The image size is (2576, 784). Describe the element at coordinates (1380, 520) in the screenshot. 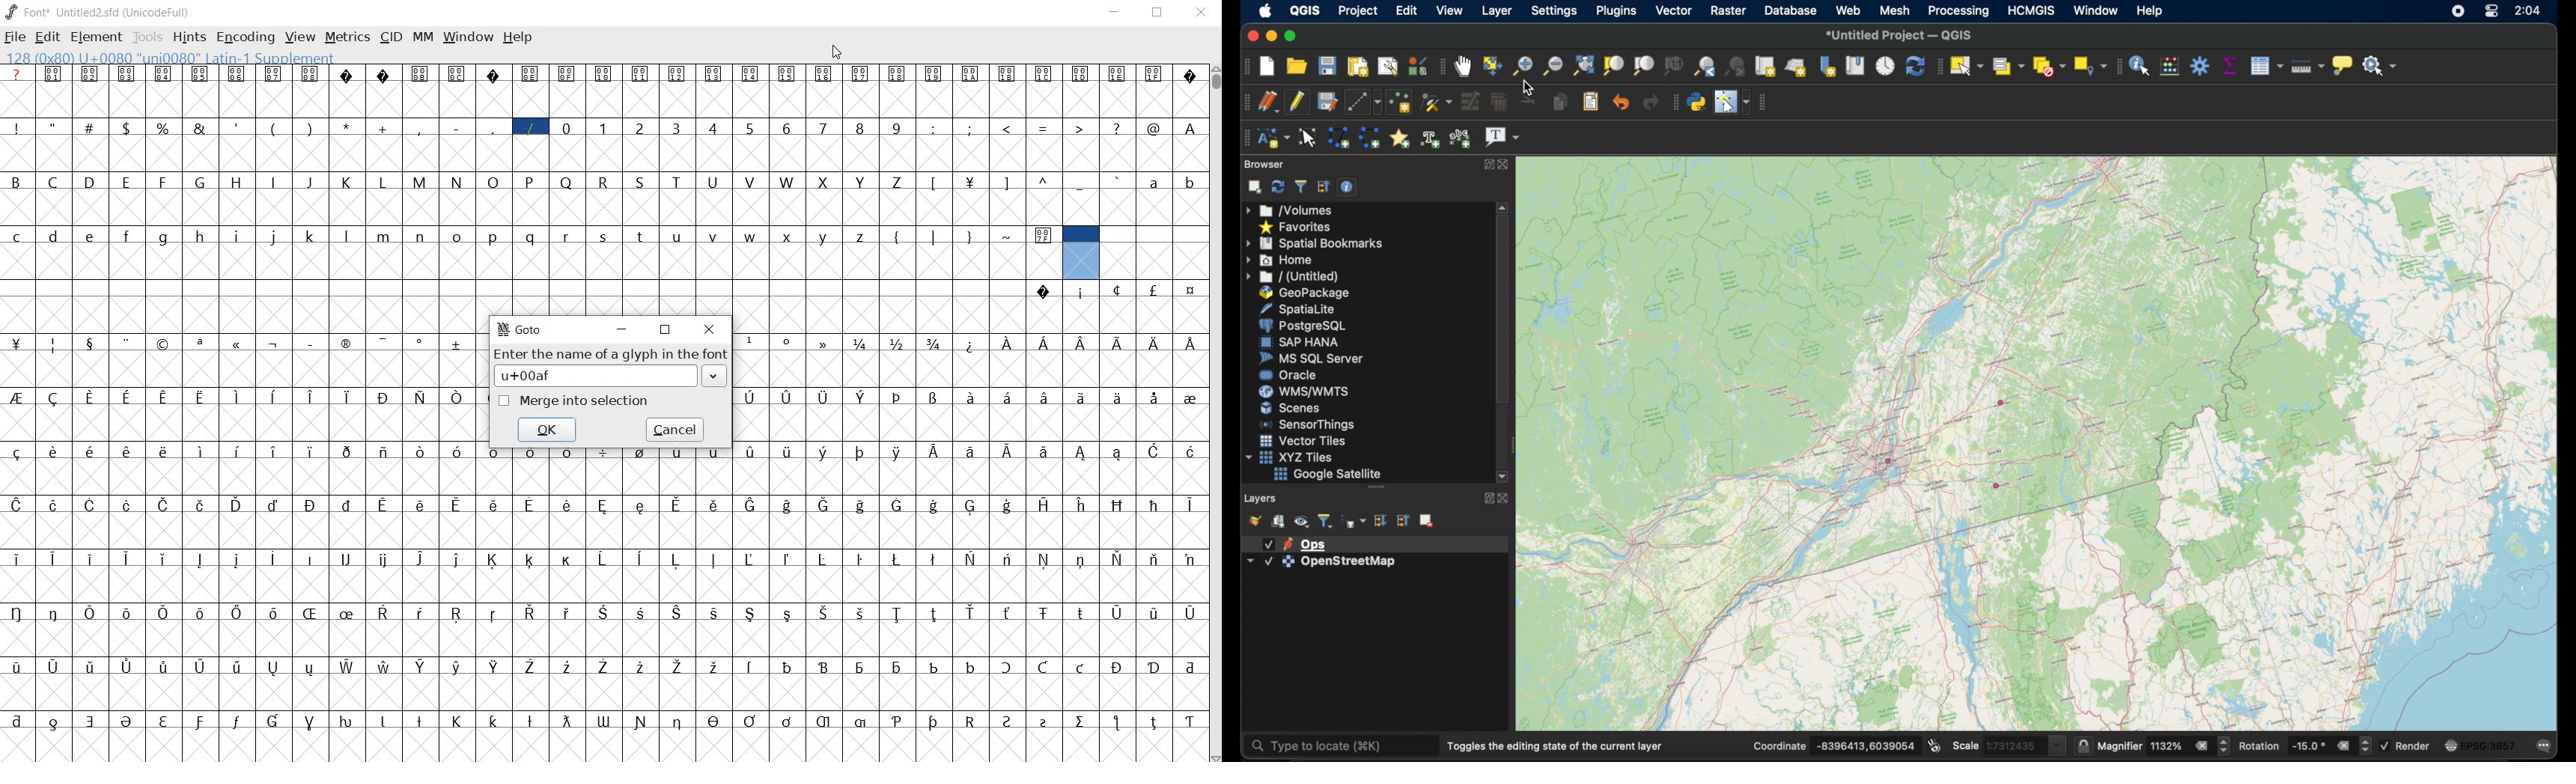

I see `expand all` at that location.